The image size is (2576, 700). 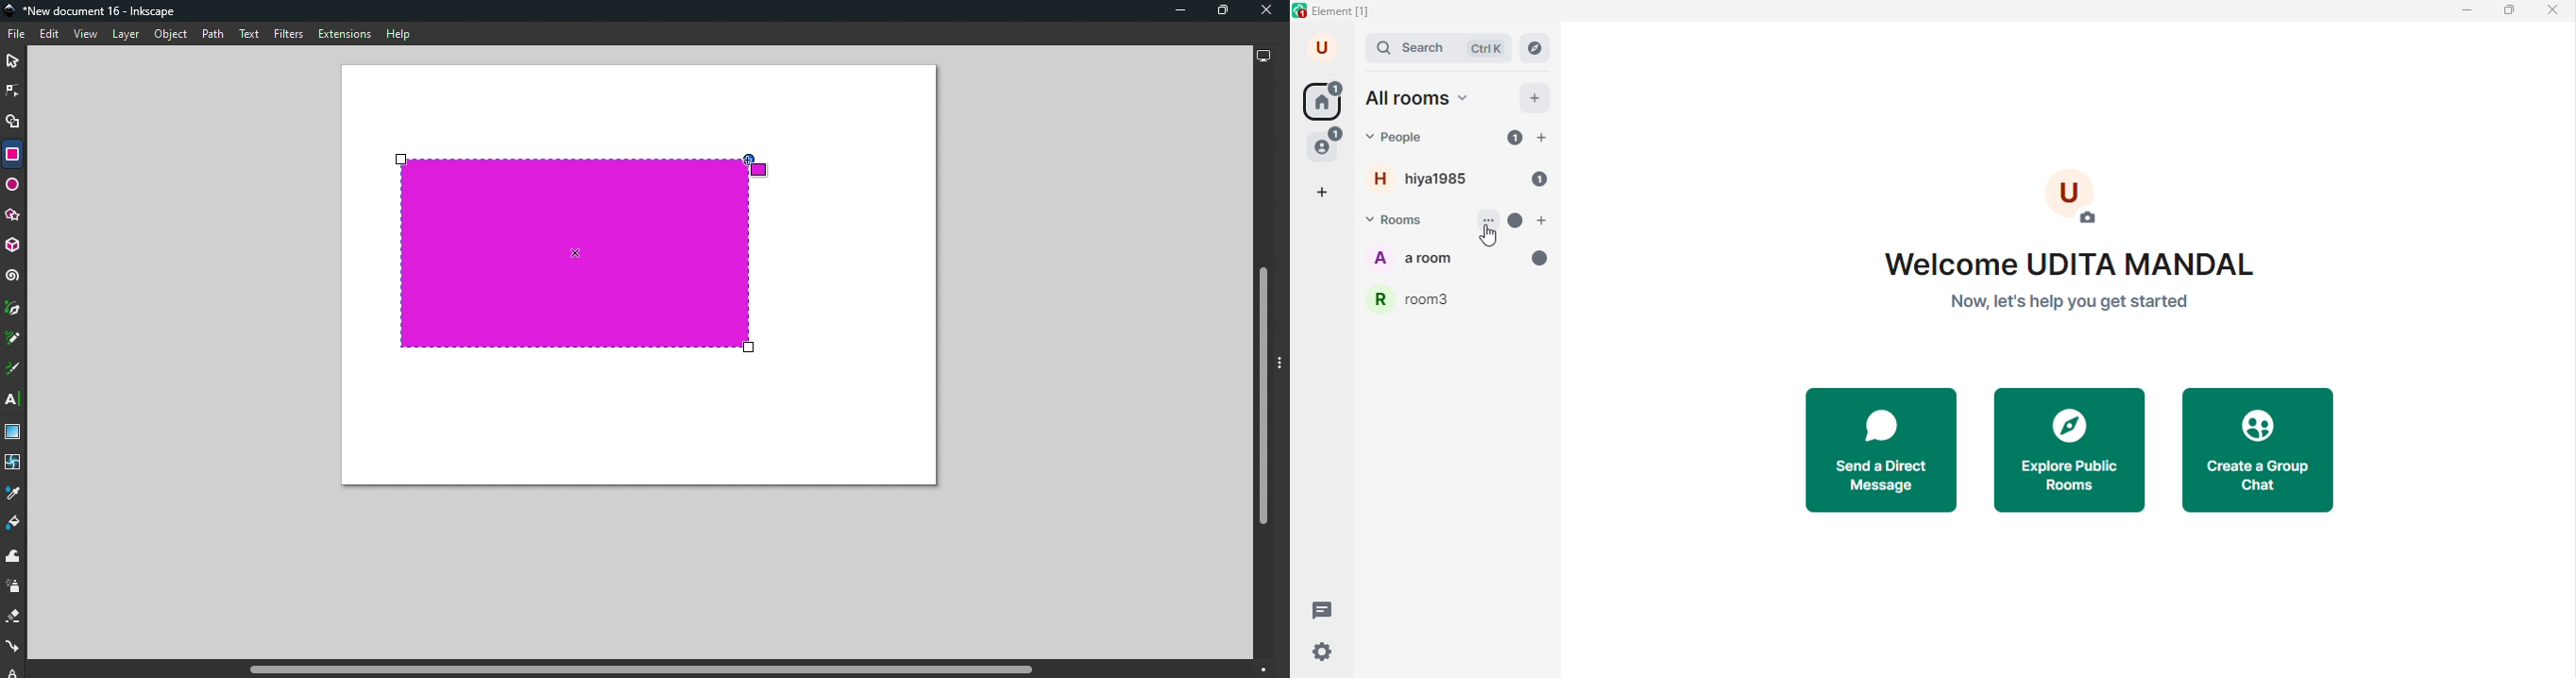 I want to click on navigator, so click(x=1537, y=47).